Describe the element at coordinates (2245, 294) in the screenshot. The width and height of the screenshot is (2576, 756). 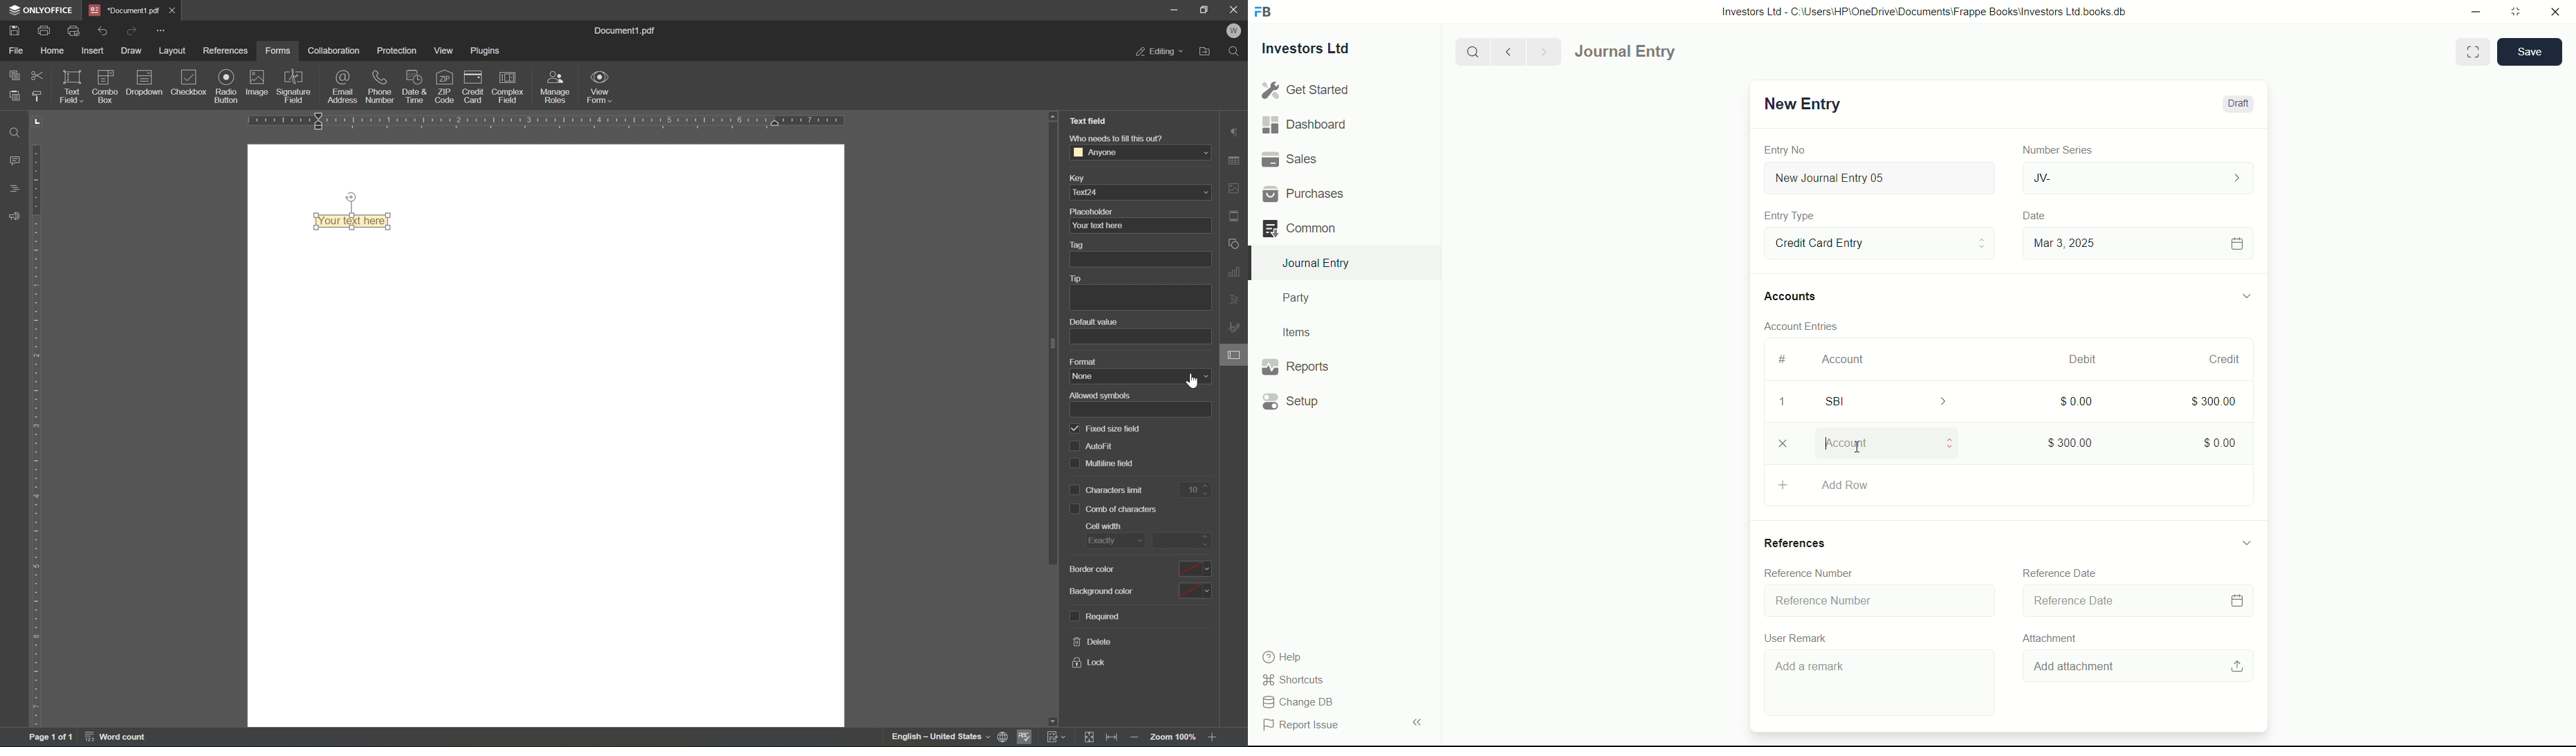
I see `expand/collapse` at that location.